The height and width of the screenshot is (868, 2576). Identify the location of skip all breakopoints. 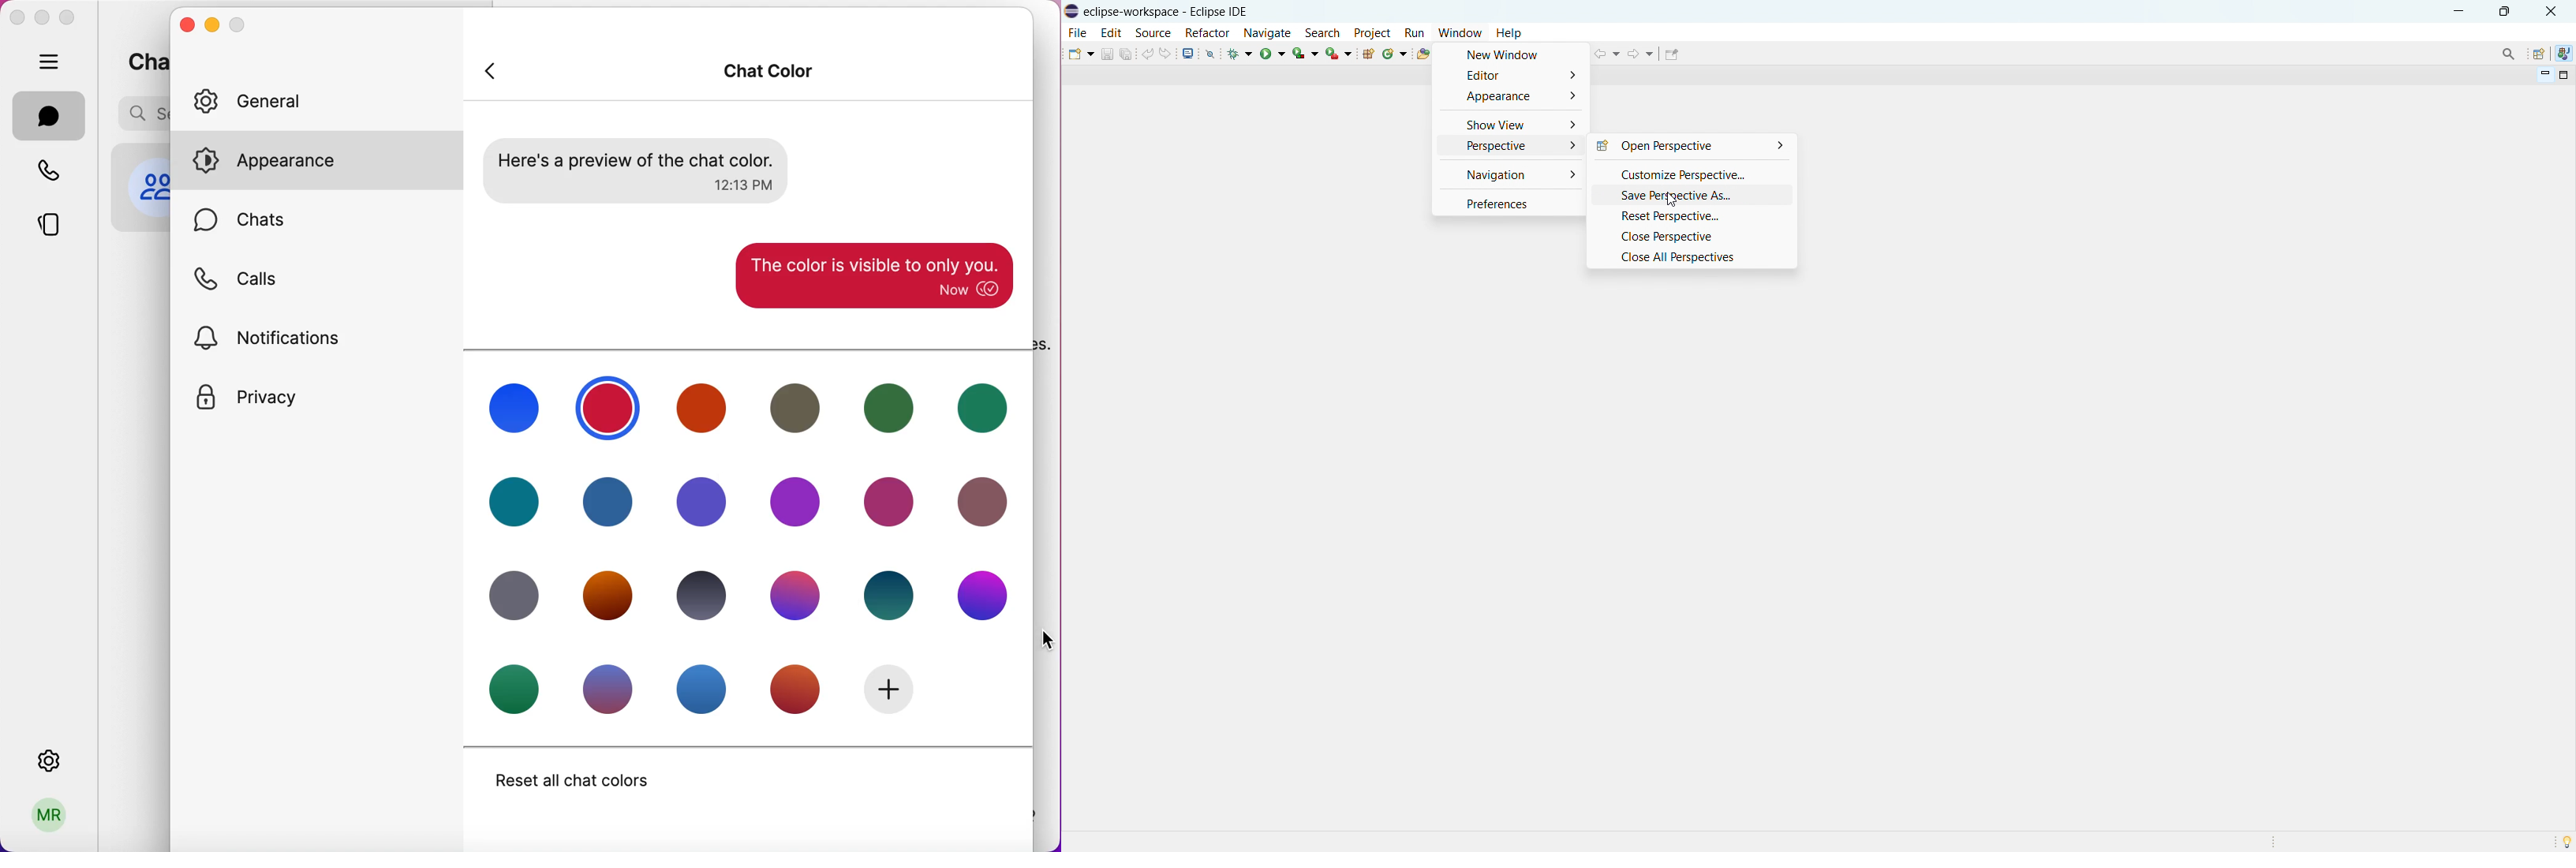
(1210, 53).